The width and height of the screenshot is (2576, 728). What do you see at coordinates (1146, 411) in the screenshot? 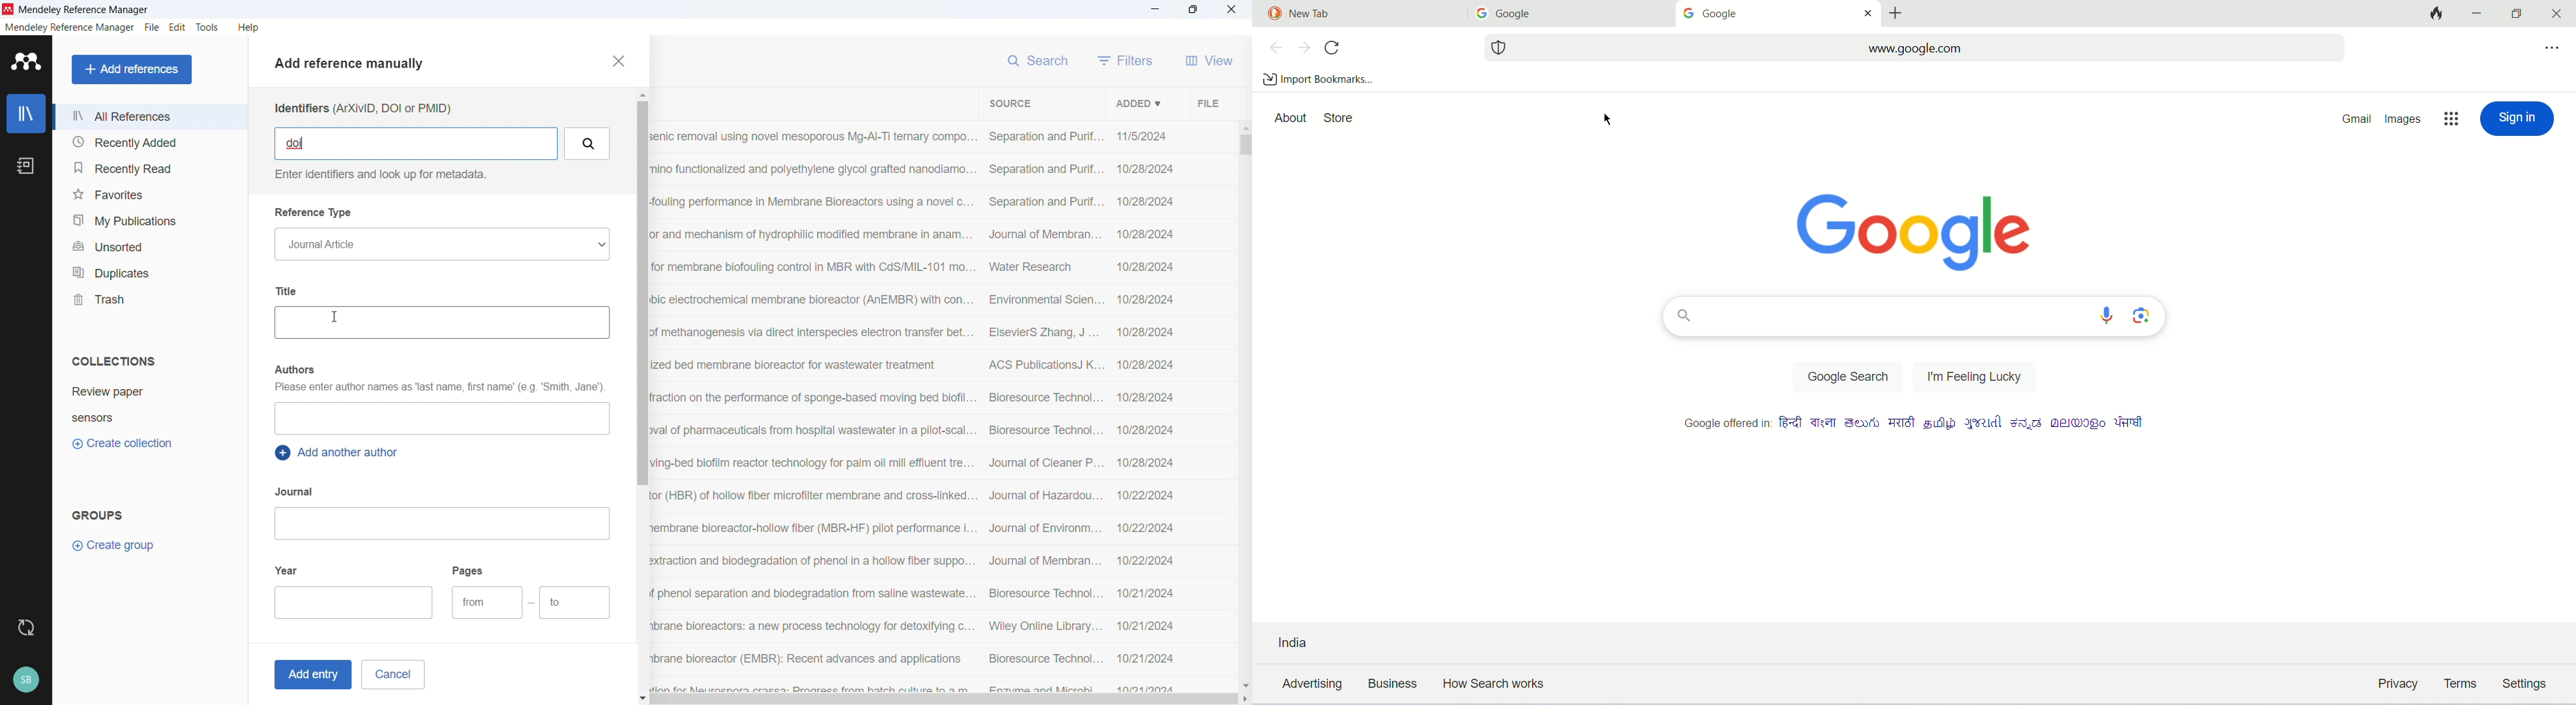
I see `Date of addition of individual entries ` at bounding box center [1146, 411].